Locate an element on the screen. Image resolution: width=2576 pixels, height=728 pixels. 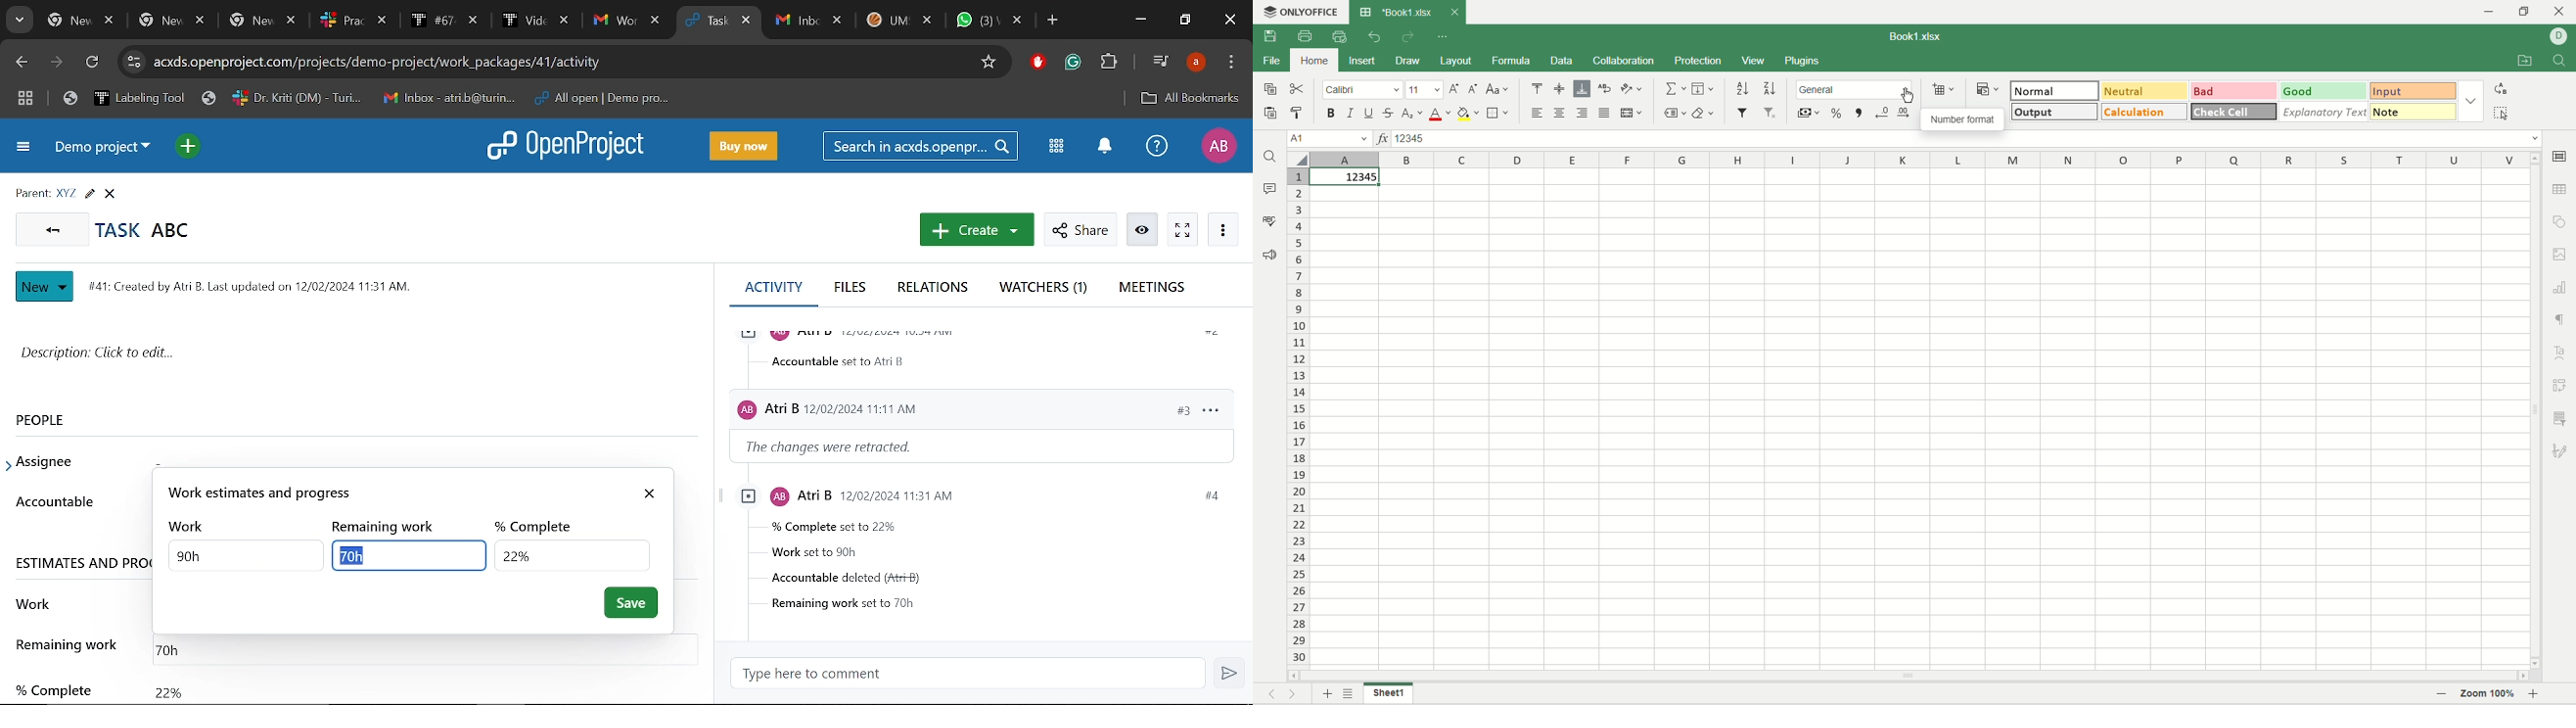
active cell position is located at coordinates (1330, 139).